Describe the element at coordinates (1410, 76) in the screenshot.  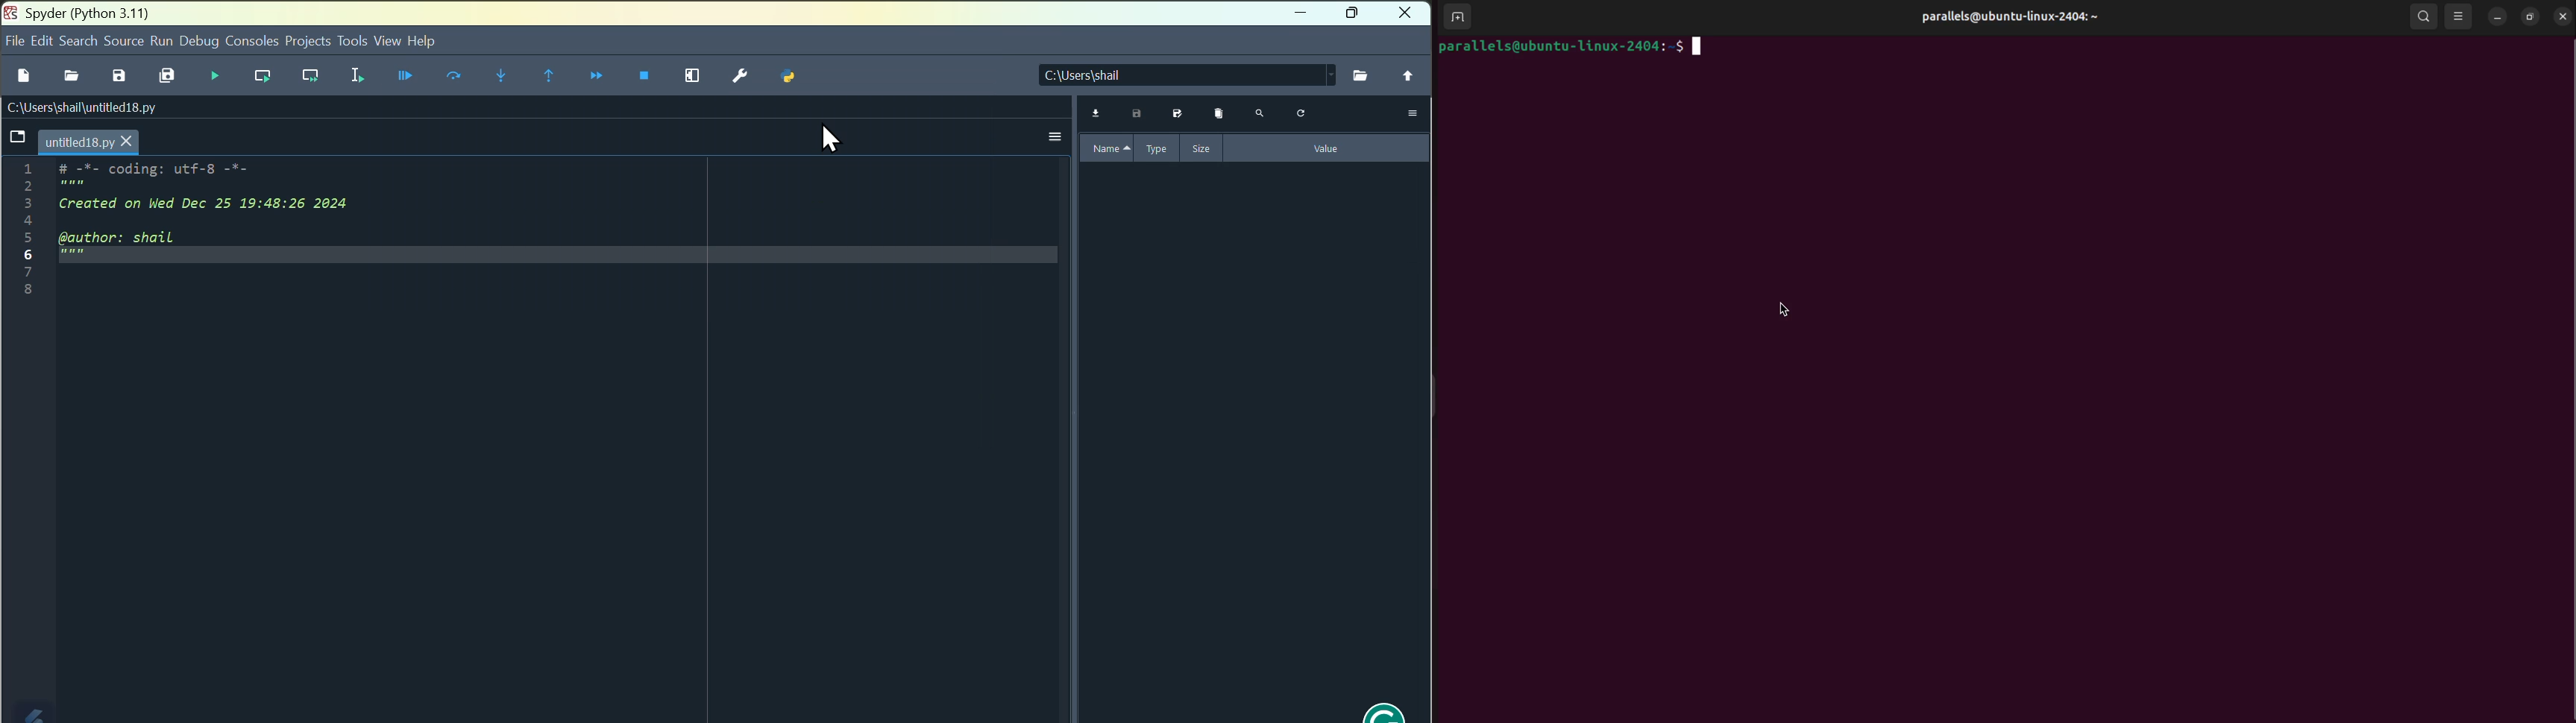
I see `change to parent directory` at that location.